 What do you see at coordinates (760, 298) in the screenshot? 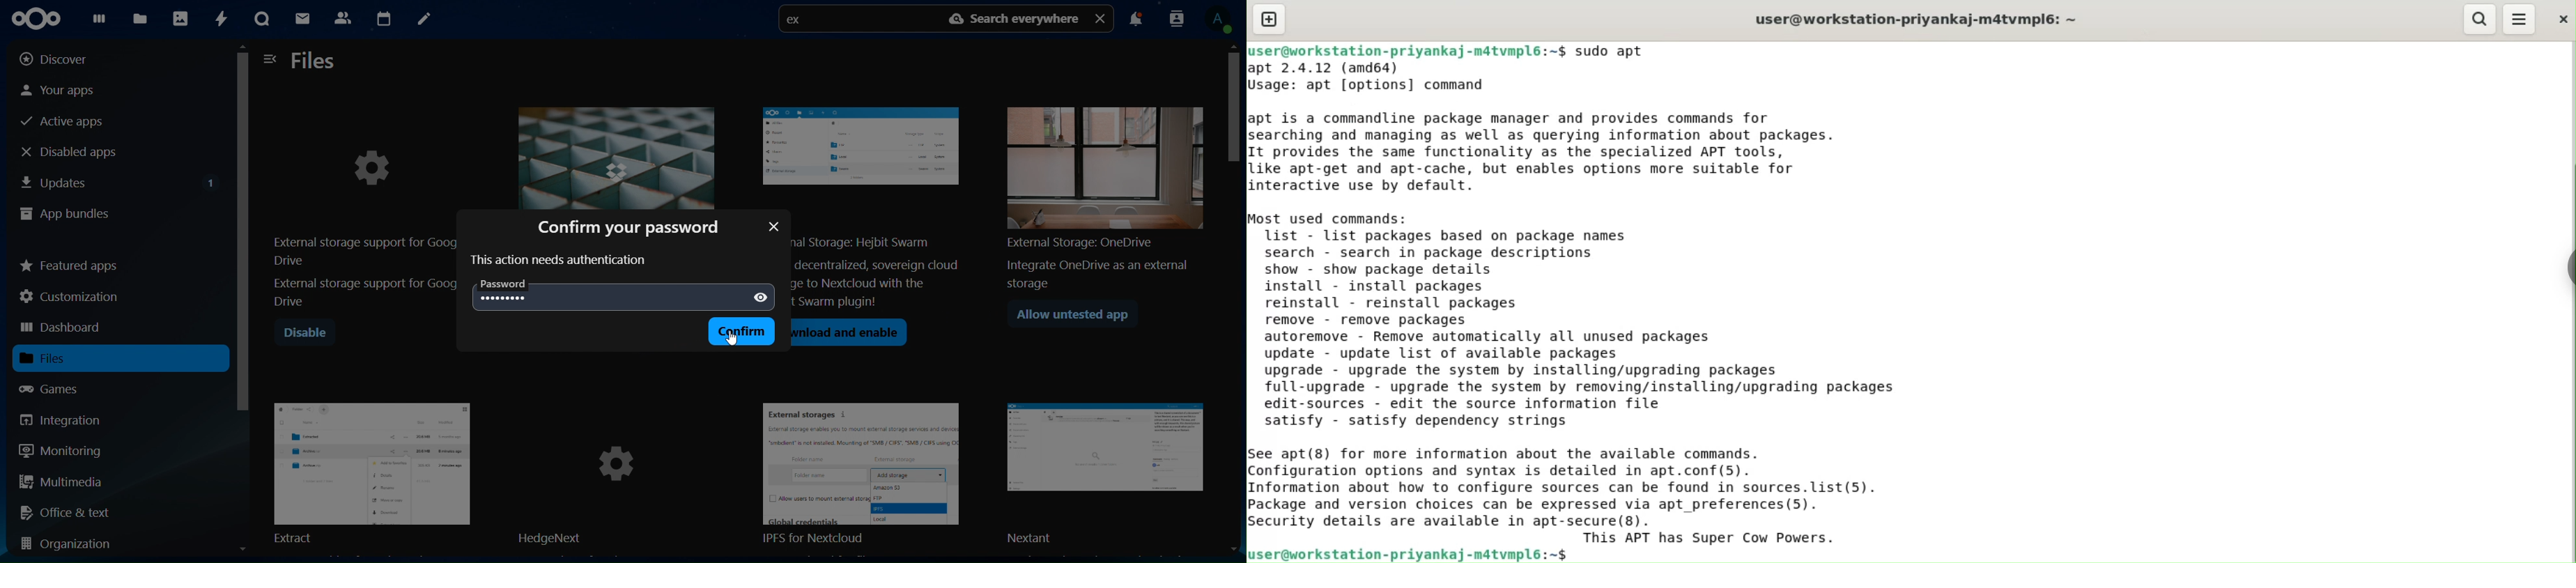
I see `show password` at bounding box center [760, 298].